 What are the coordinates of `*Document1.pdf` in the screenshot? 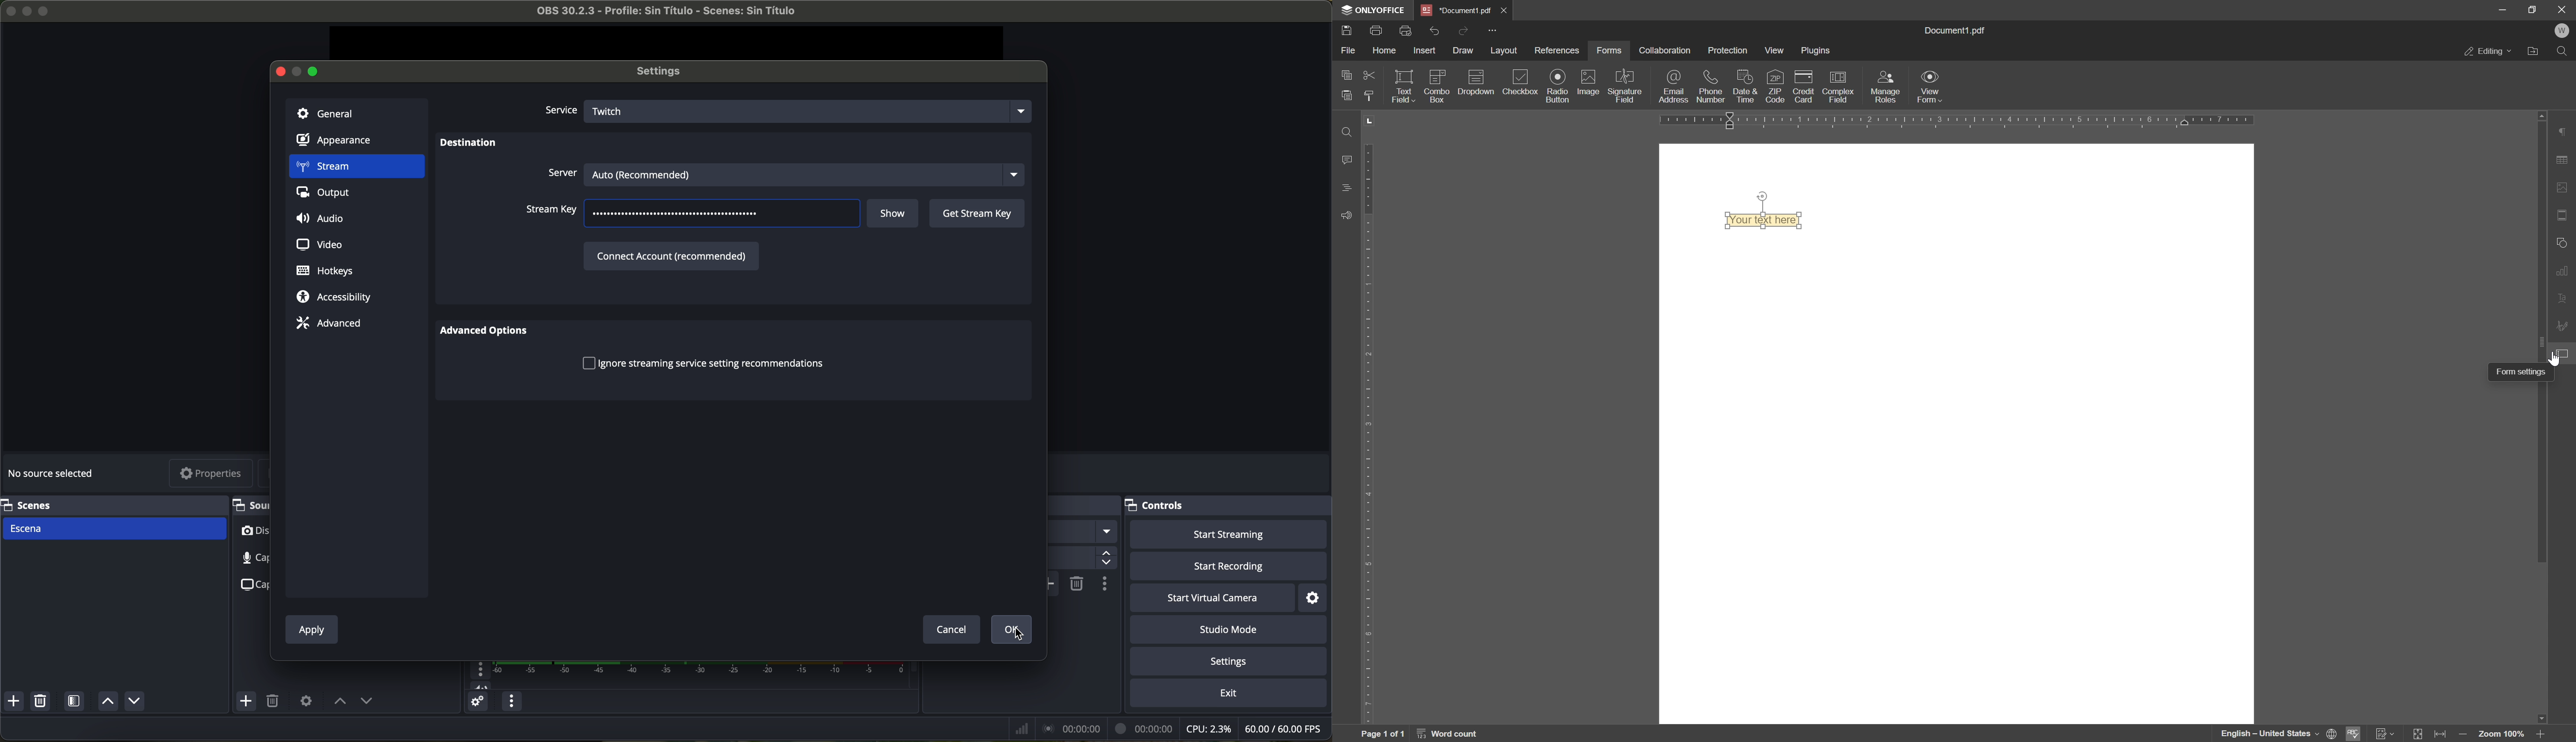 It's located at (1506, 10).